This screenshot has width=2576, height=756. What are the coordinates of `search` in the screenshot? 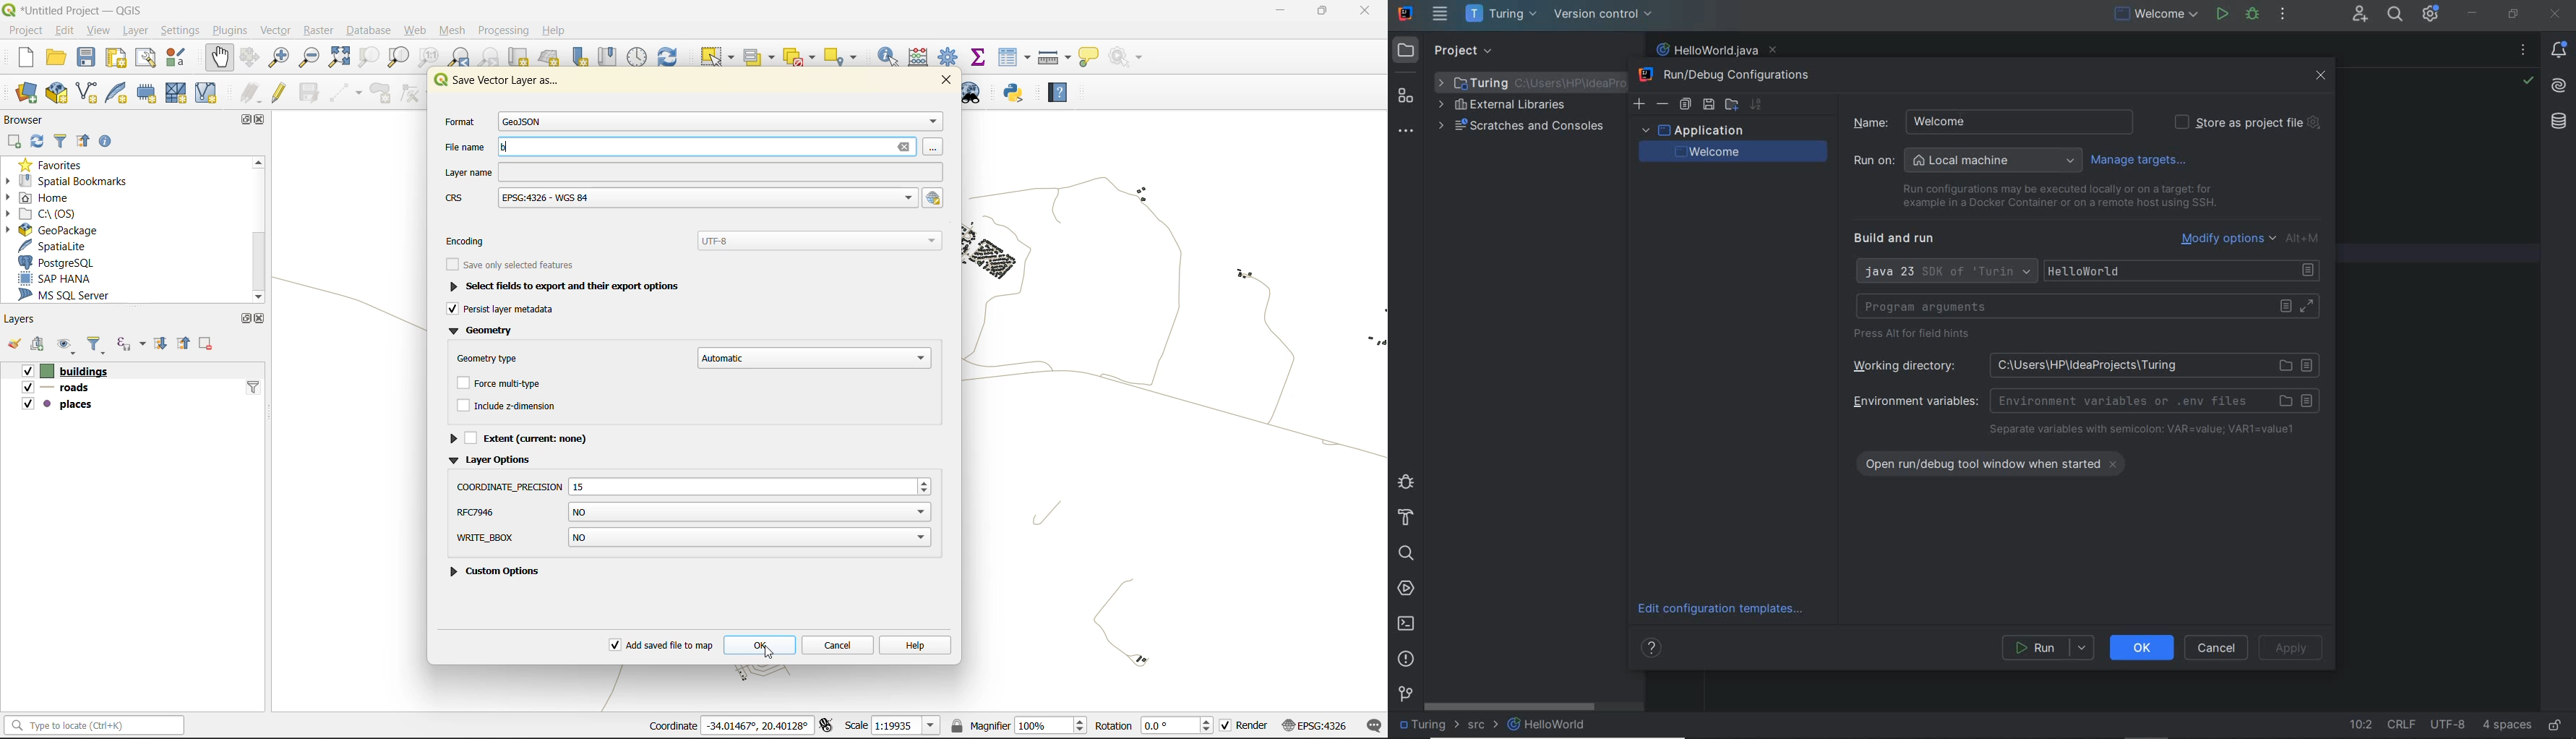 It's located at (1405, 554).